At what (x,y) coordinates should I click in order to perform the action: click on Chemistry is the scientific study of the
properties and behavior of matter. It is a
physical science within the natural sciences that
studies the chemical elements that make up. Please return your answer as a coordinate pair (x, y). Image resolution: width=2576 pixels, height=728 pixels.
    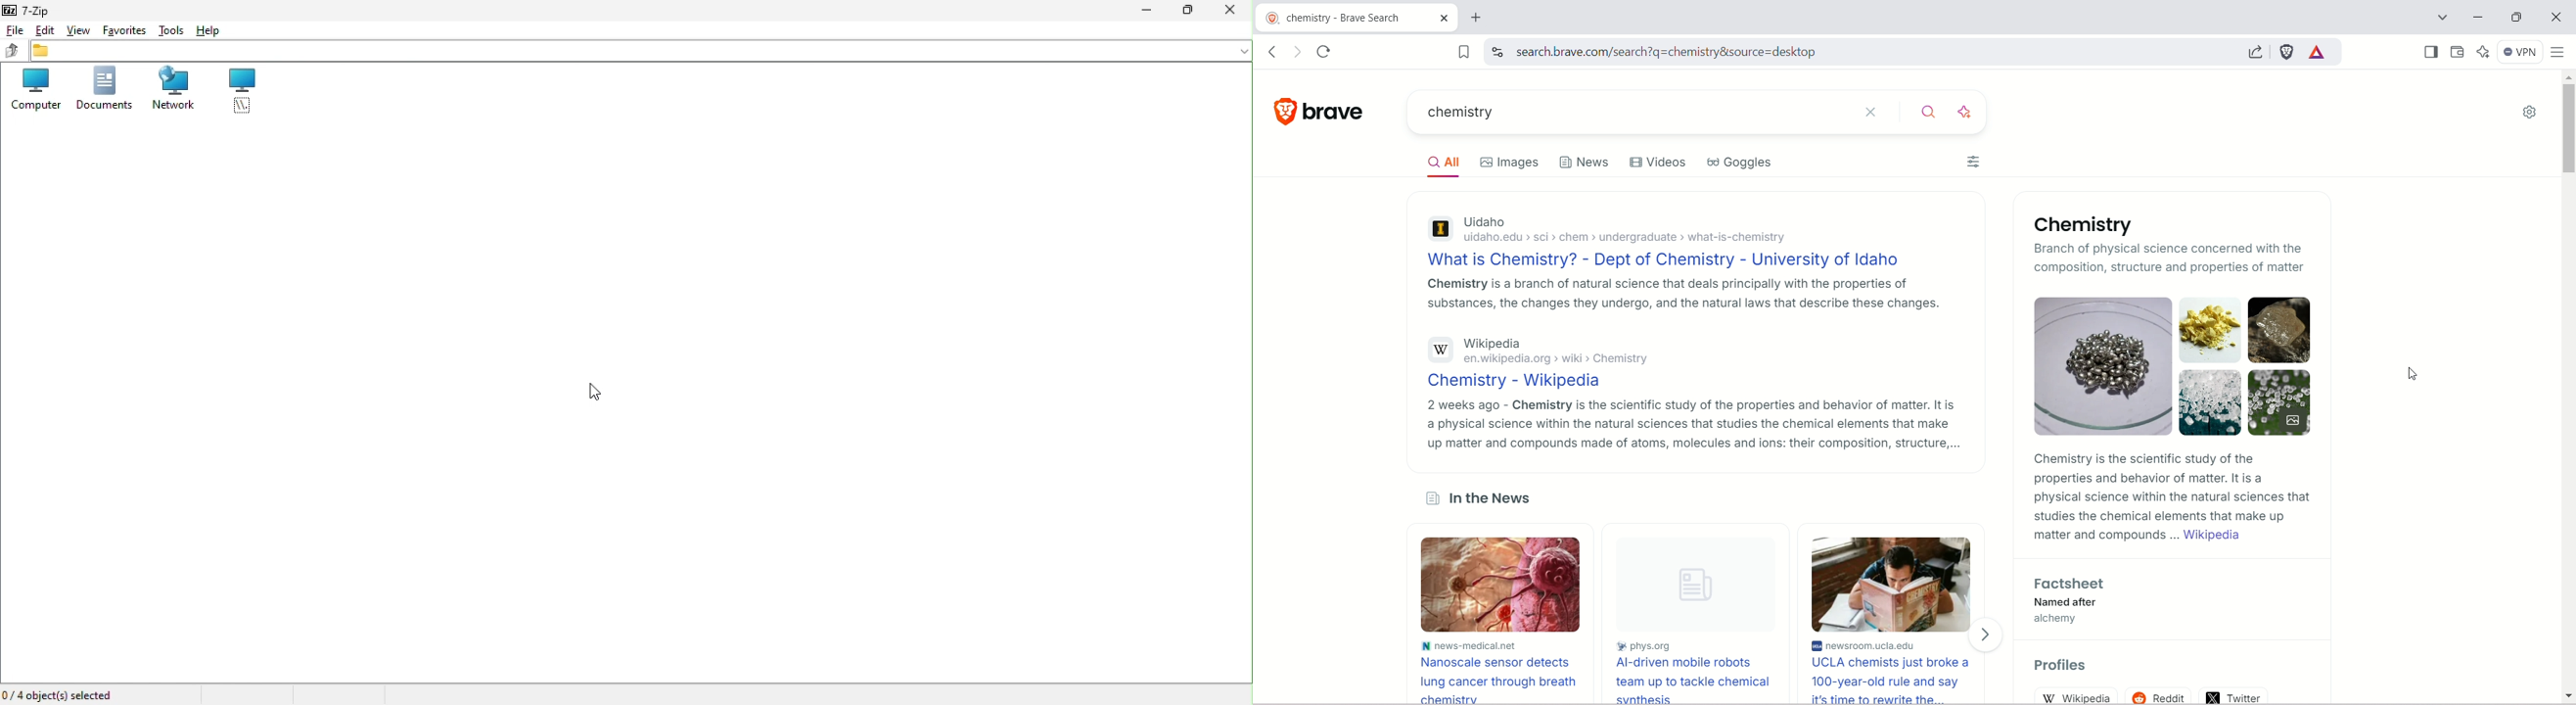
    Looking at the image, I should click on (2173, 485).